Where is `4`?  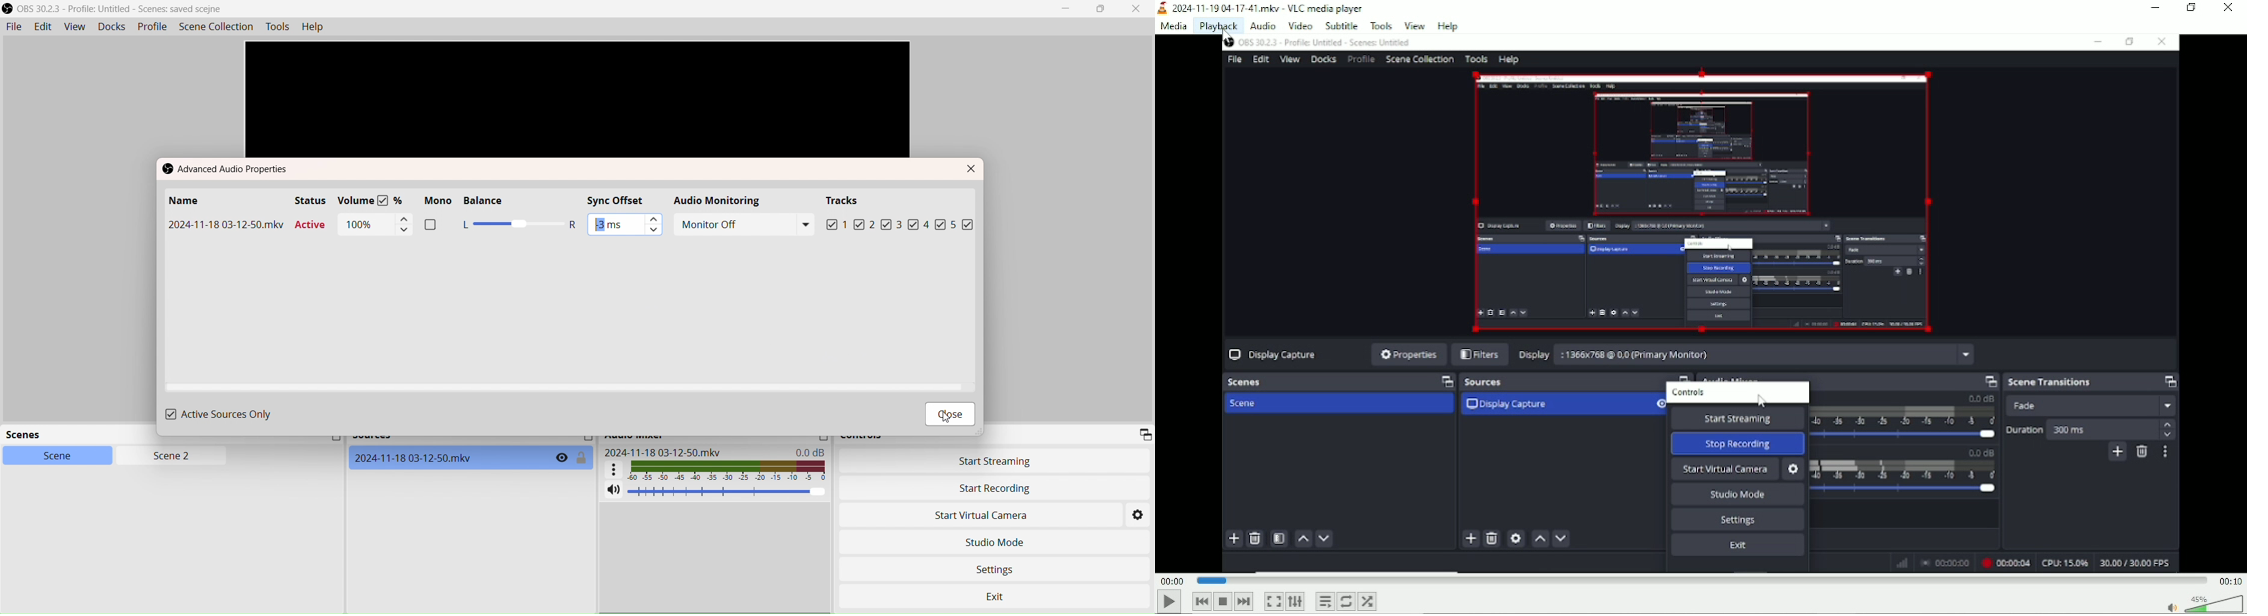 4 is located at coordinates (935, 224).